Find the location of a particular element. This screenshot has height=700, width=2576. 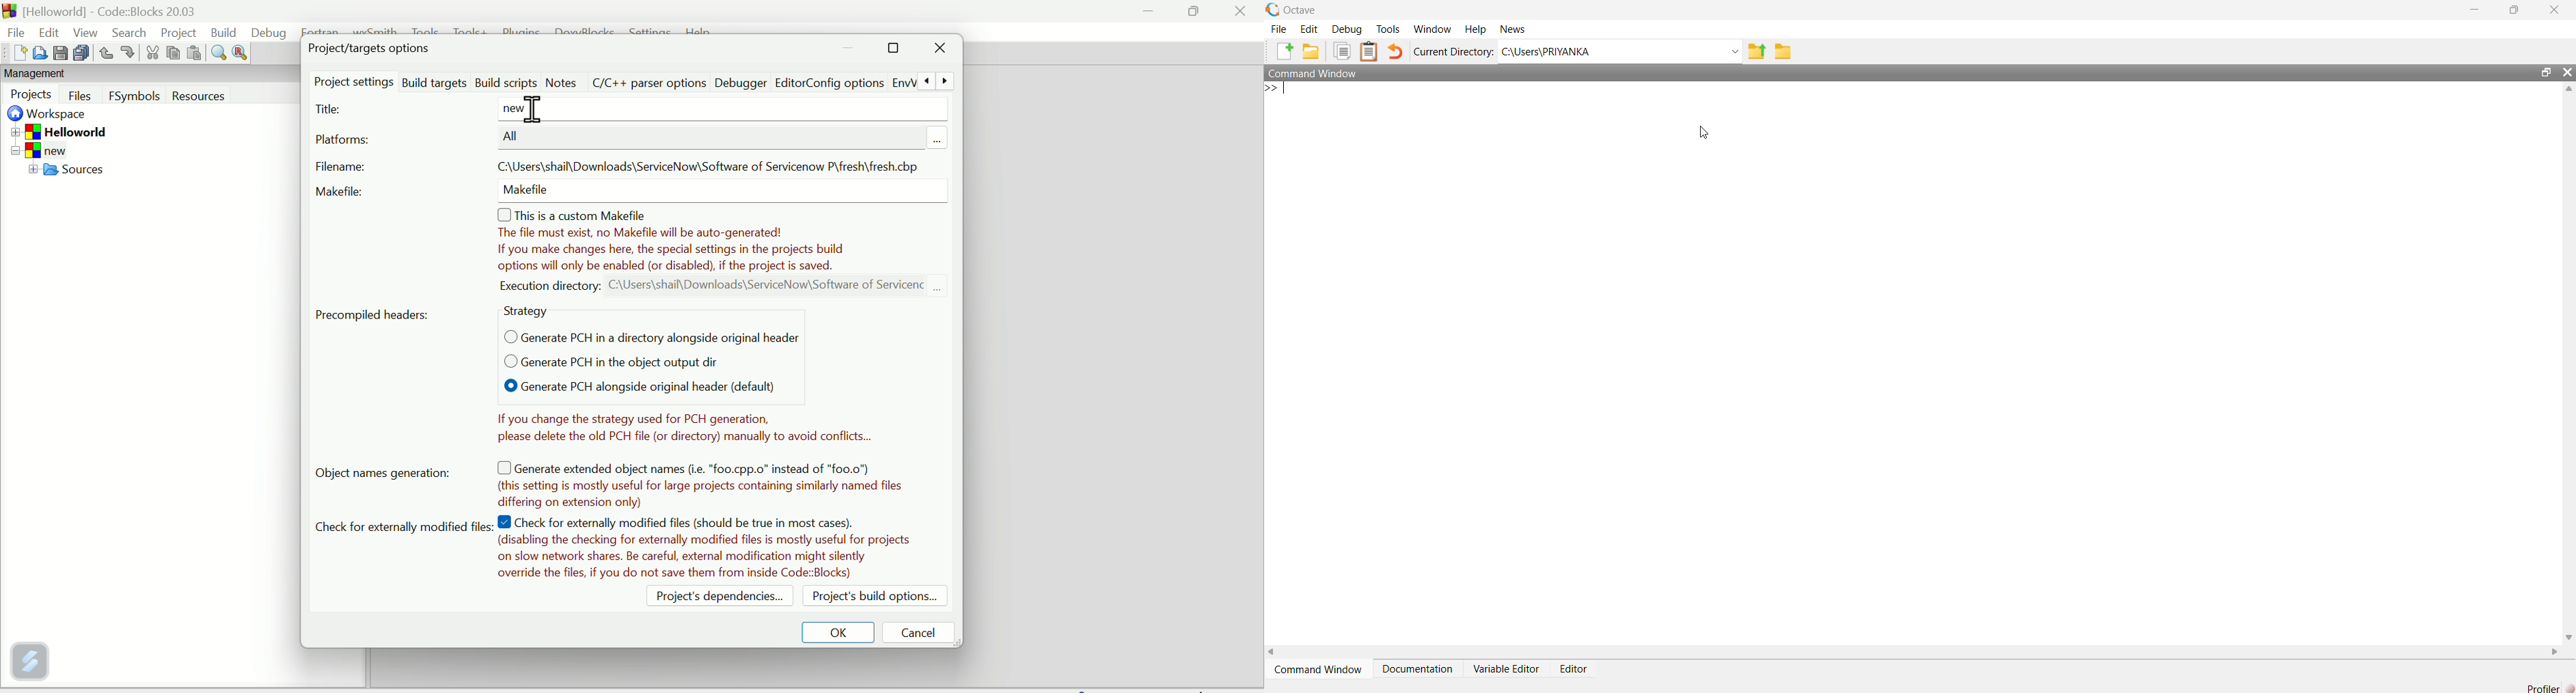

Object name generation is located at coordinates (395, 474).